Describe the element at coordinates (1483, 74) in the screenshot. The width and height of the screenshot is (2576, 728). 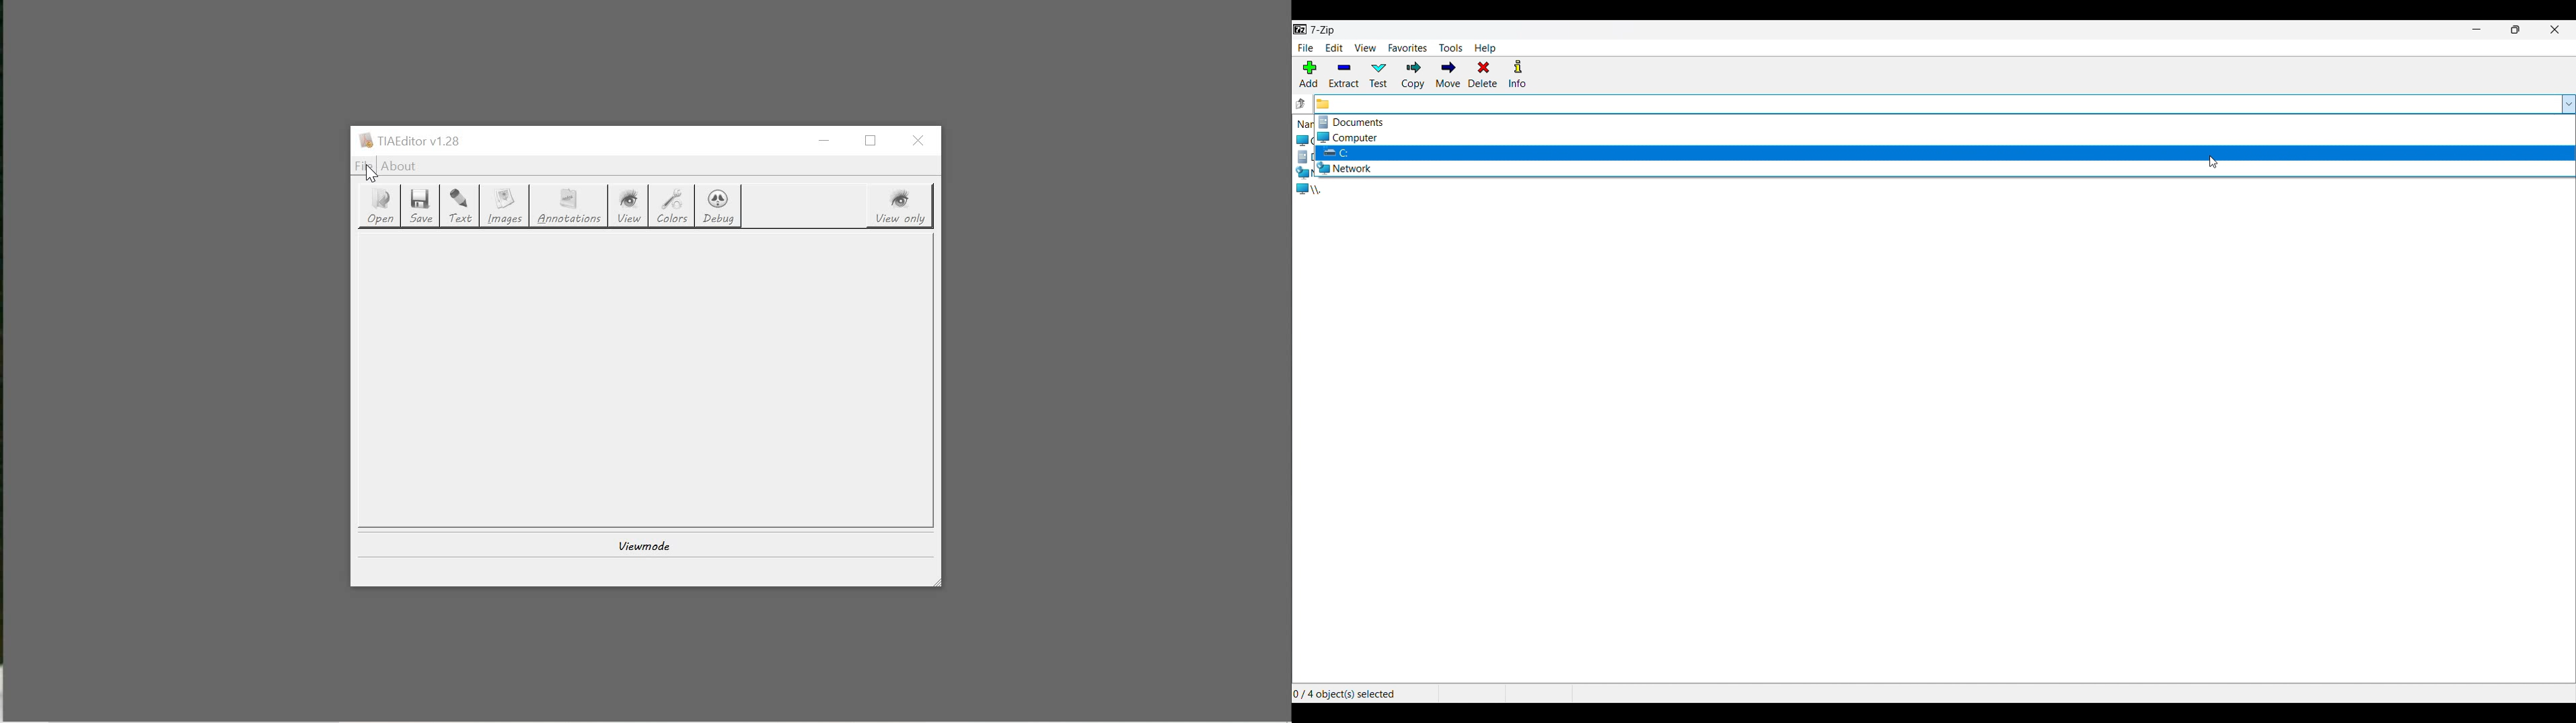
I see `Delete` at that location.